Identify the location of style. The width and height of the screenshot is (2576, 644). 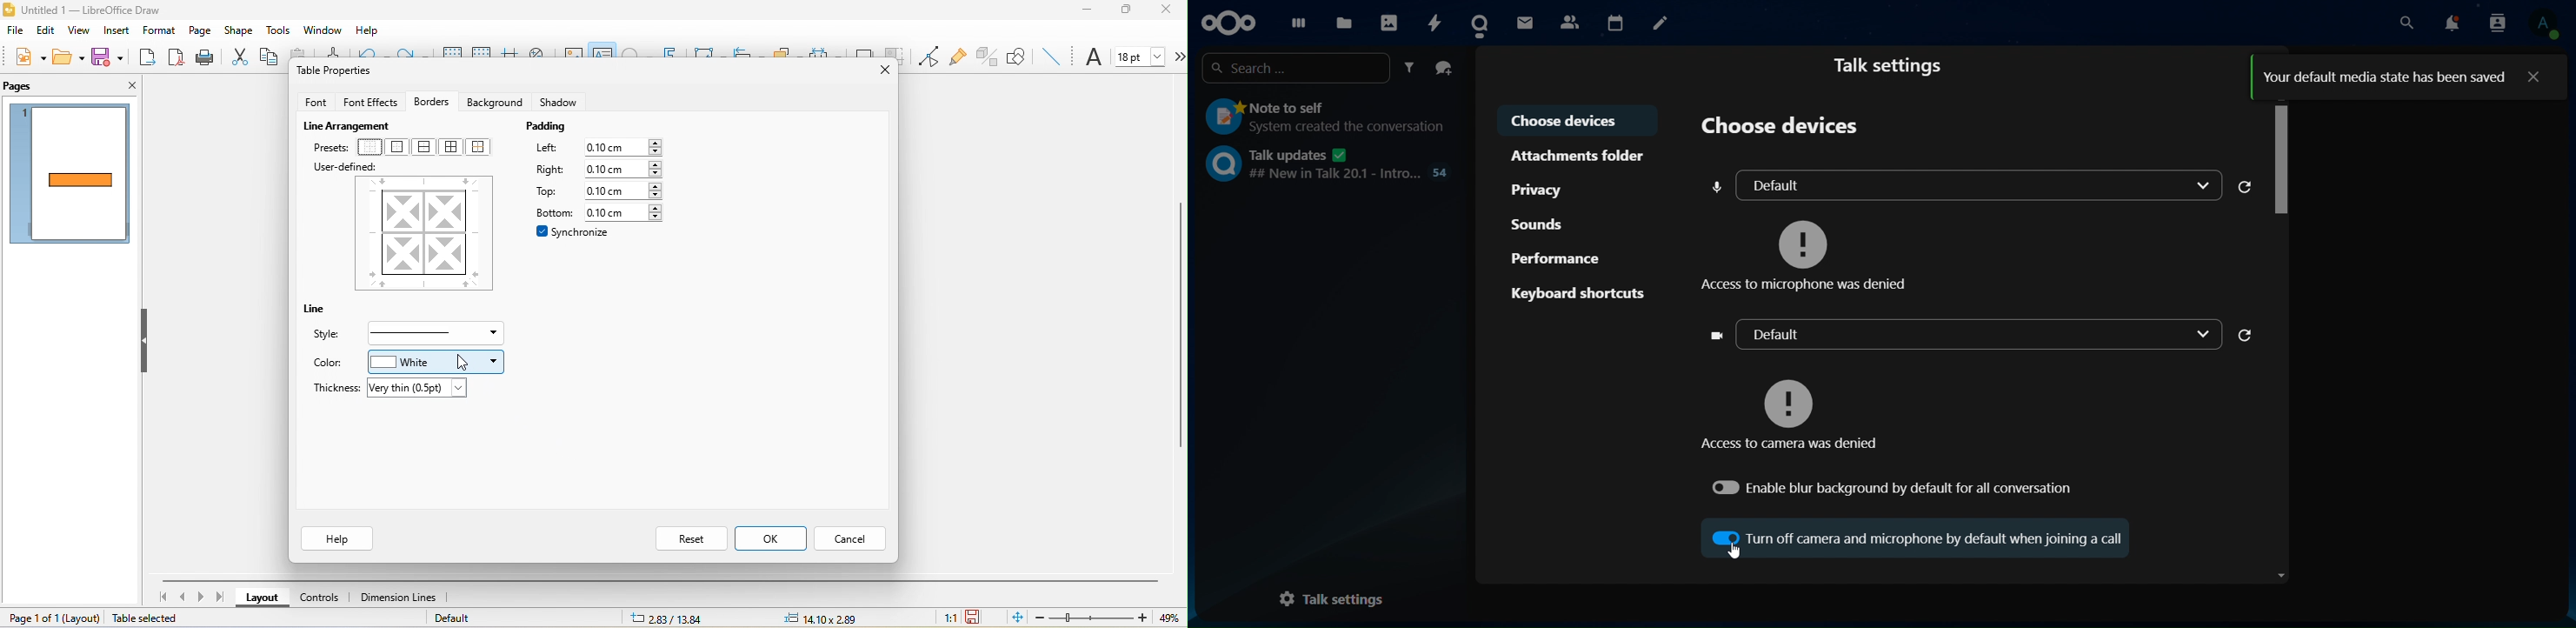
(333, 335).